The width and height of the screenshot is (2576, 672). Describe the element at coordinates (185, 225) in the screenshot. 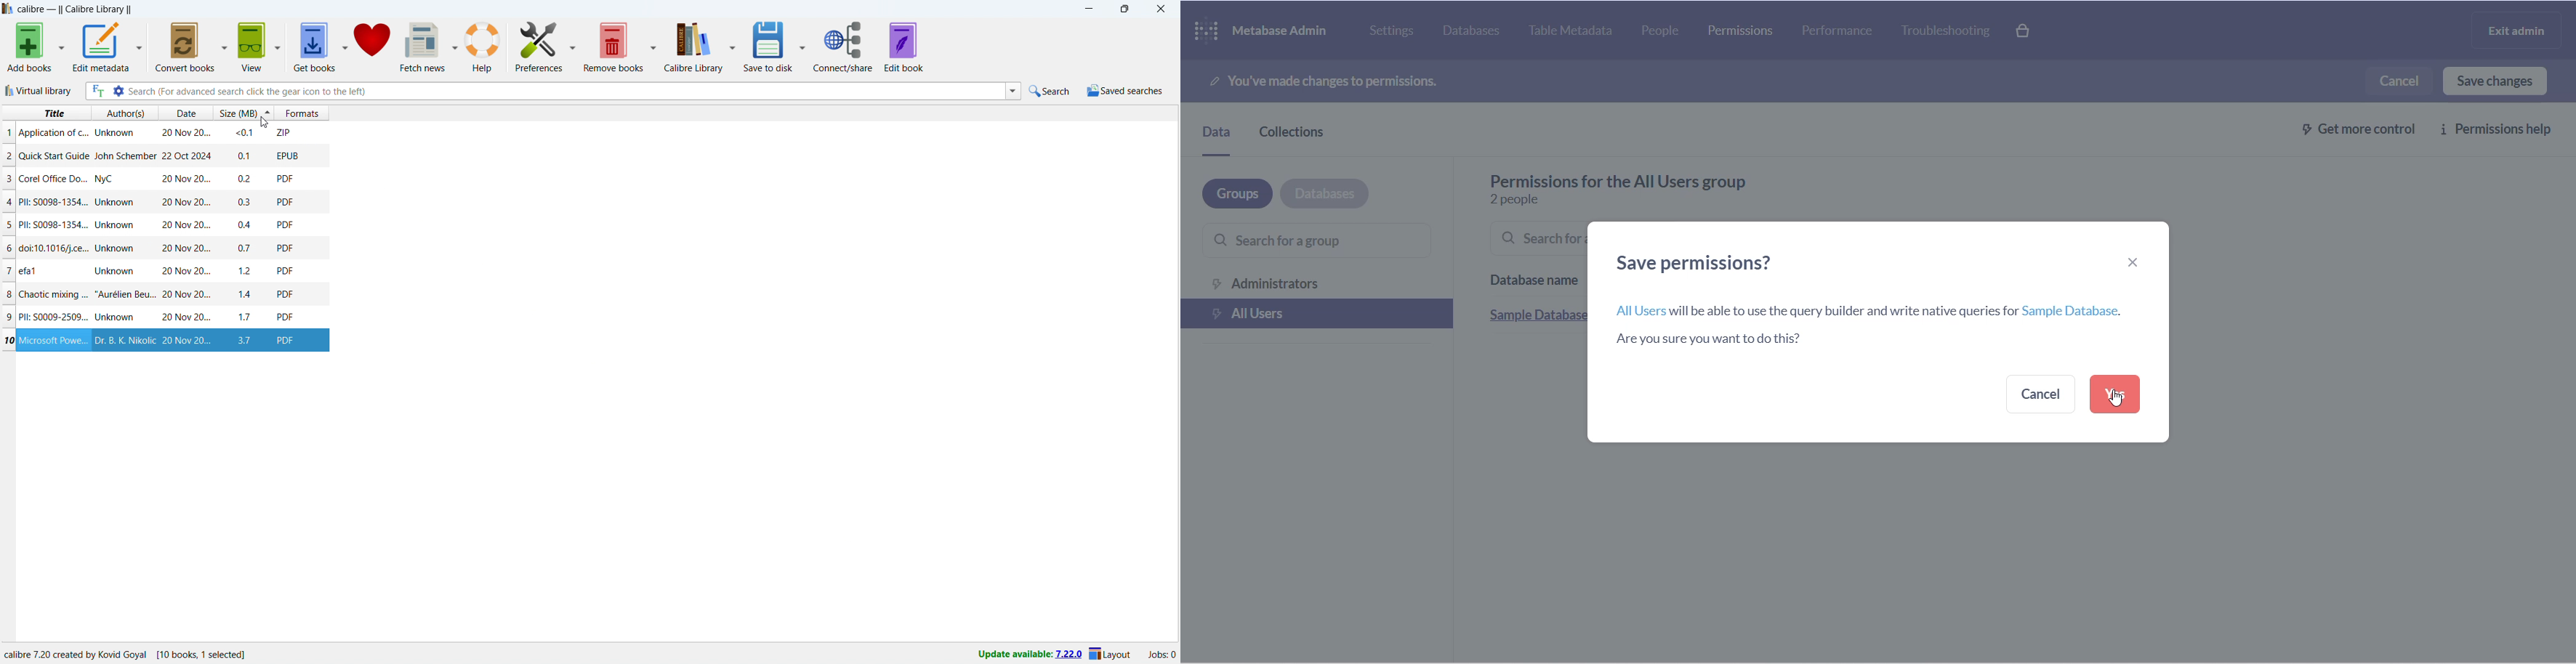

I see `date` at that location.